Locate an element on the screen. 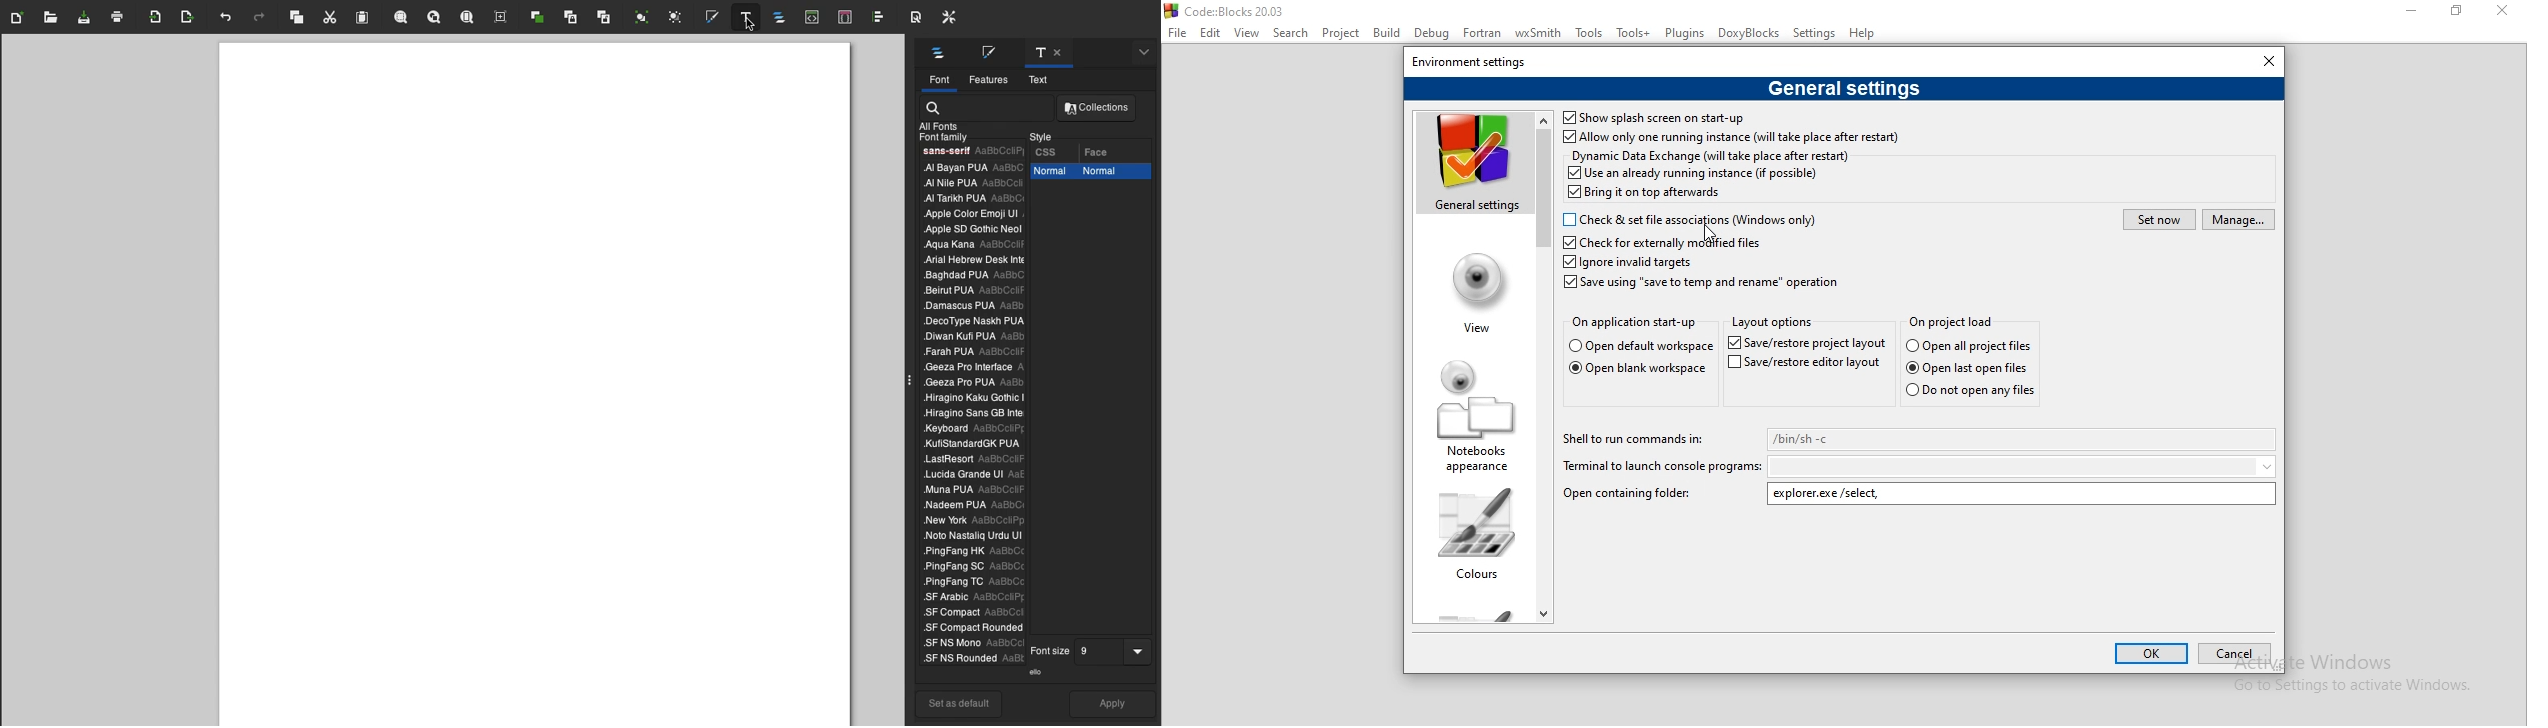 The height and width of the screenshot is (728, 2548). .Aqua Kara is located at coordinates (967, 245).